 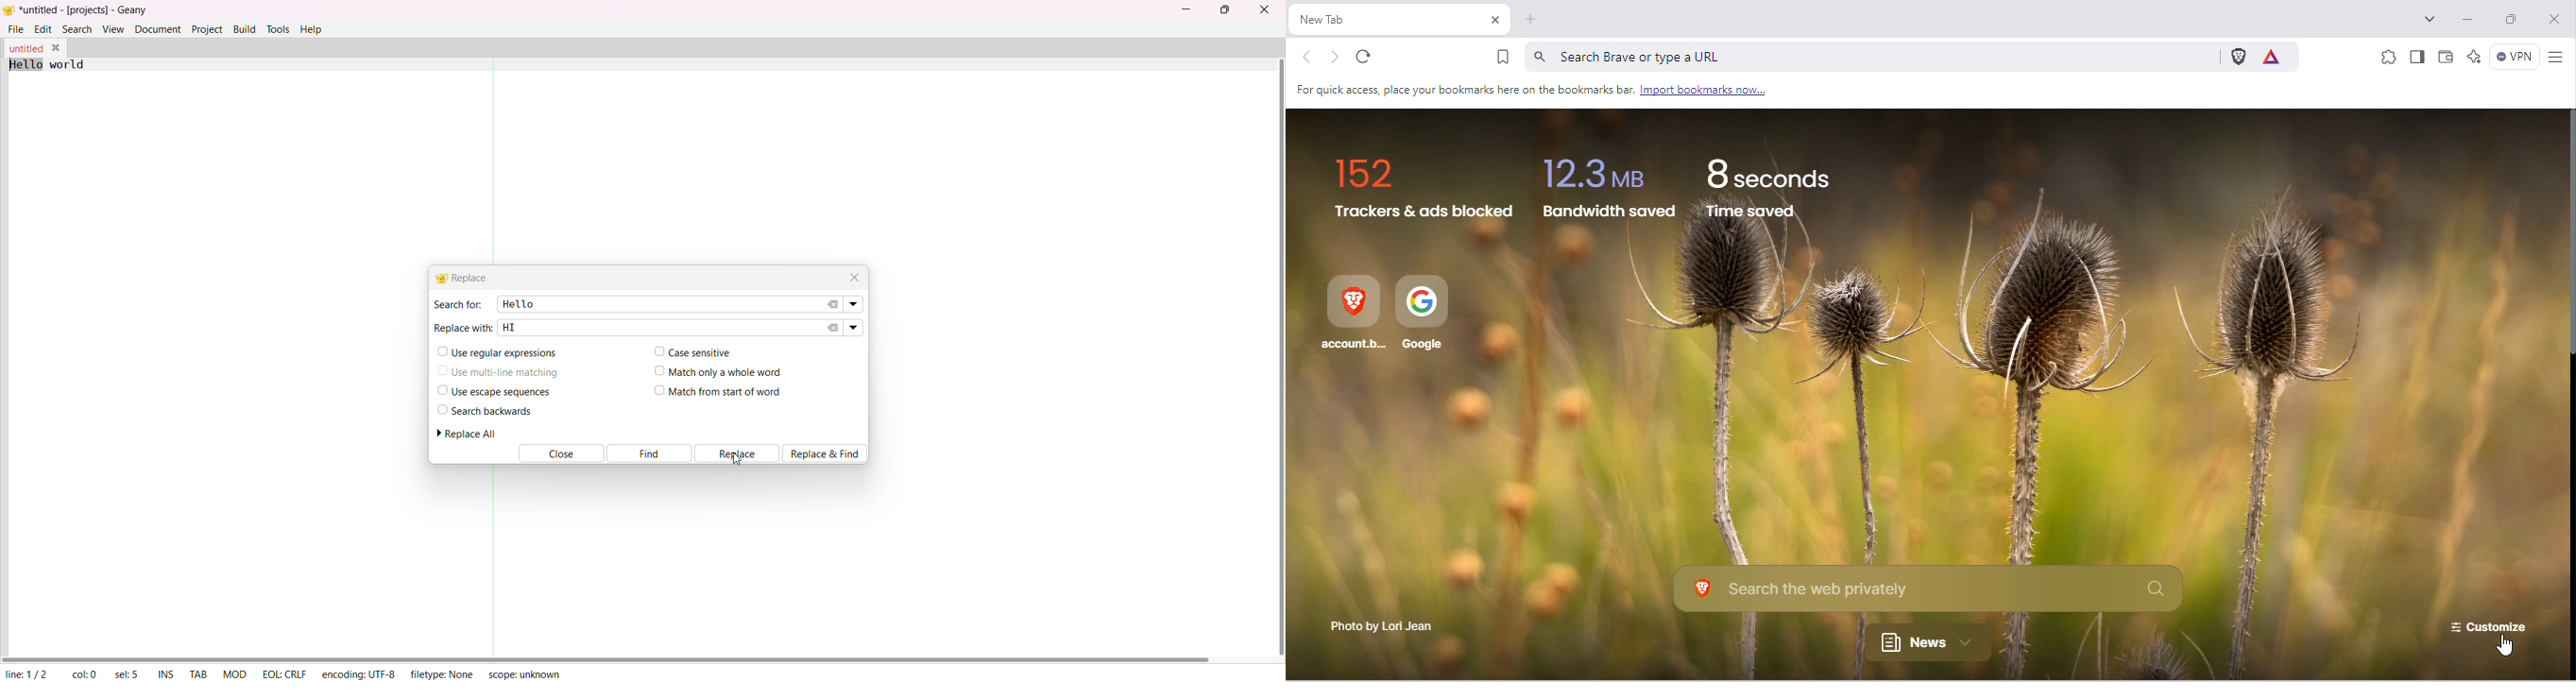 I want to click on Customize, so click(x=2485, y=623).